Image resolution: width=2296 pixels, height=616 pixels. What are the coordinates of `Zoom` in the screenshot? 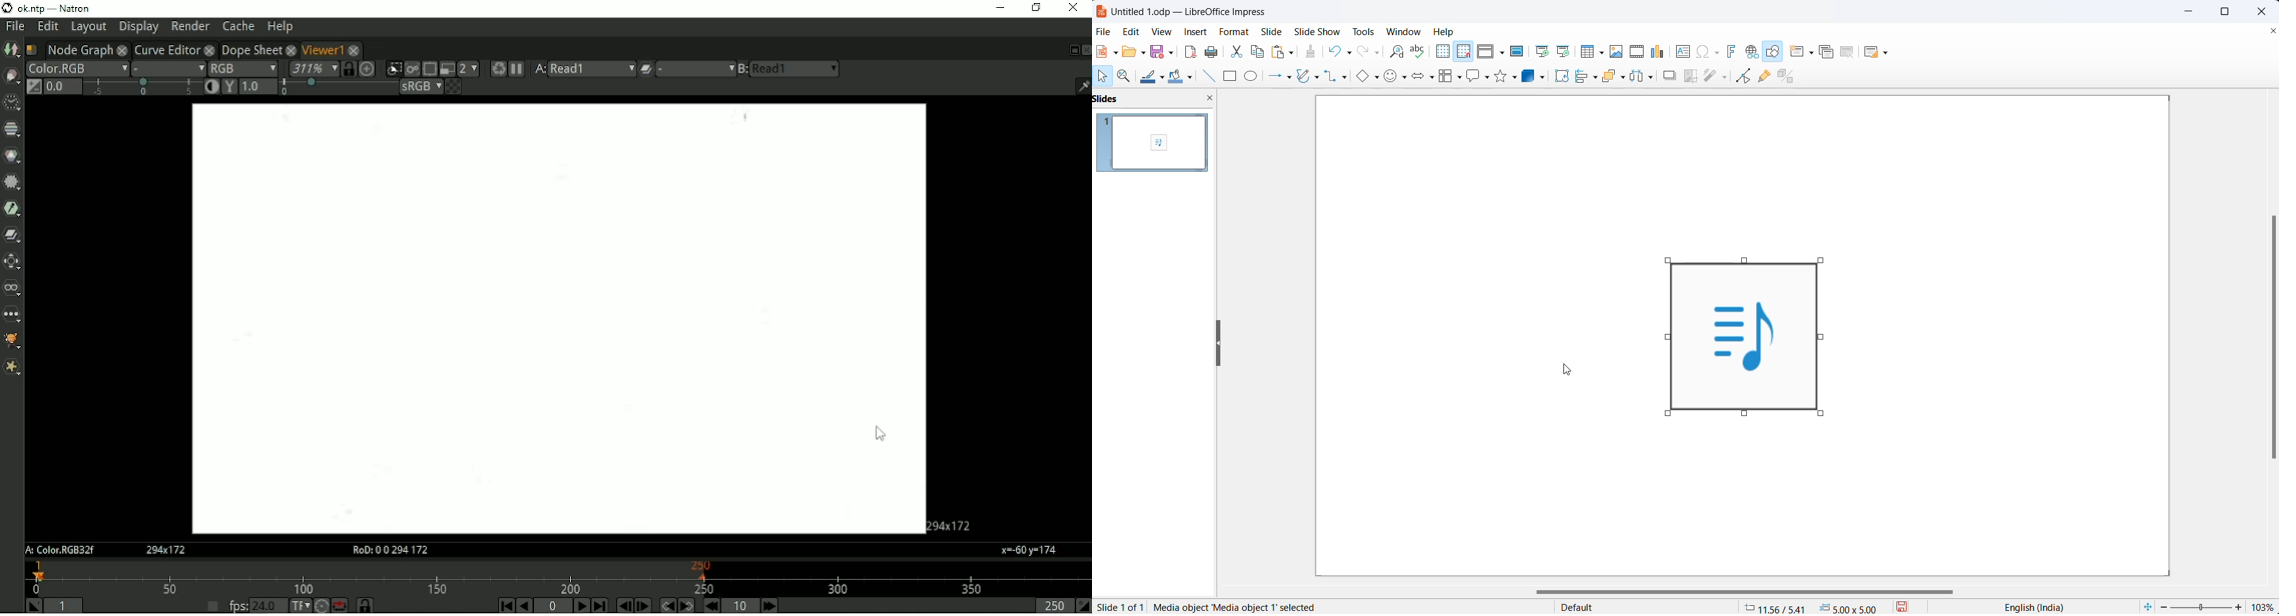 It's located at (313, 68).